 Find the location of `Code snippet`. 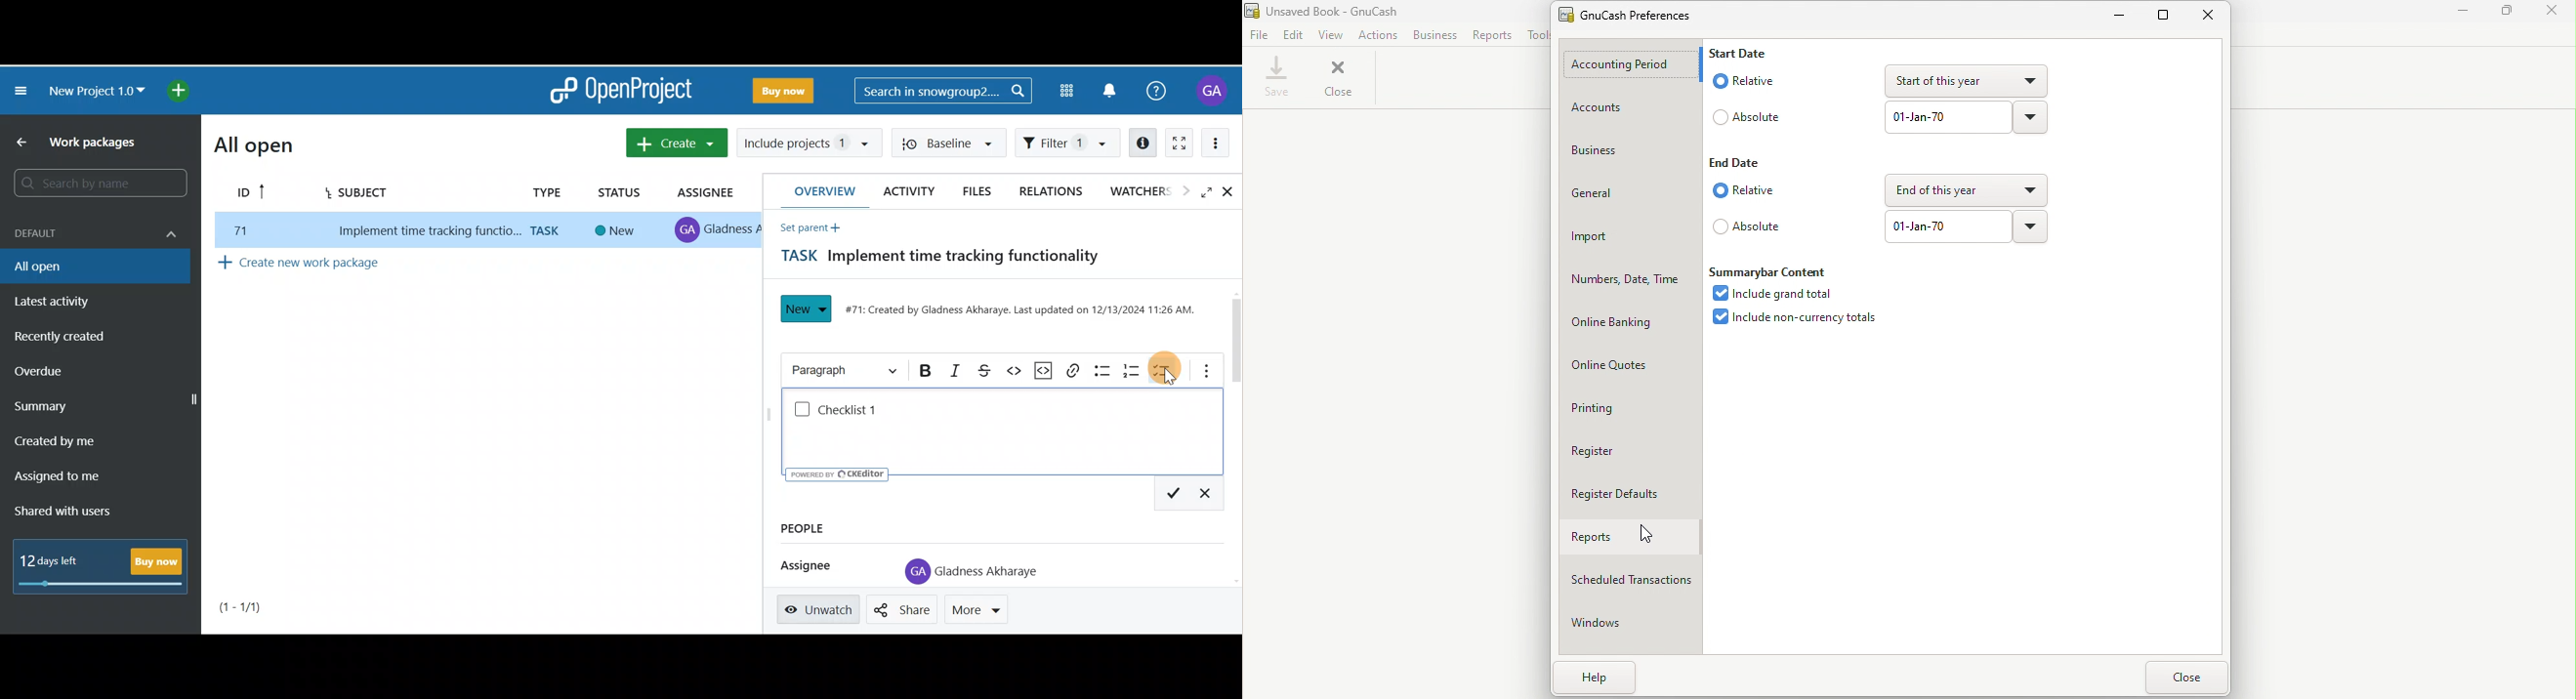

Code snippet is located at coordinates (1047, 369).